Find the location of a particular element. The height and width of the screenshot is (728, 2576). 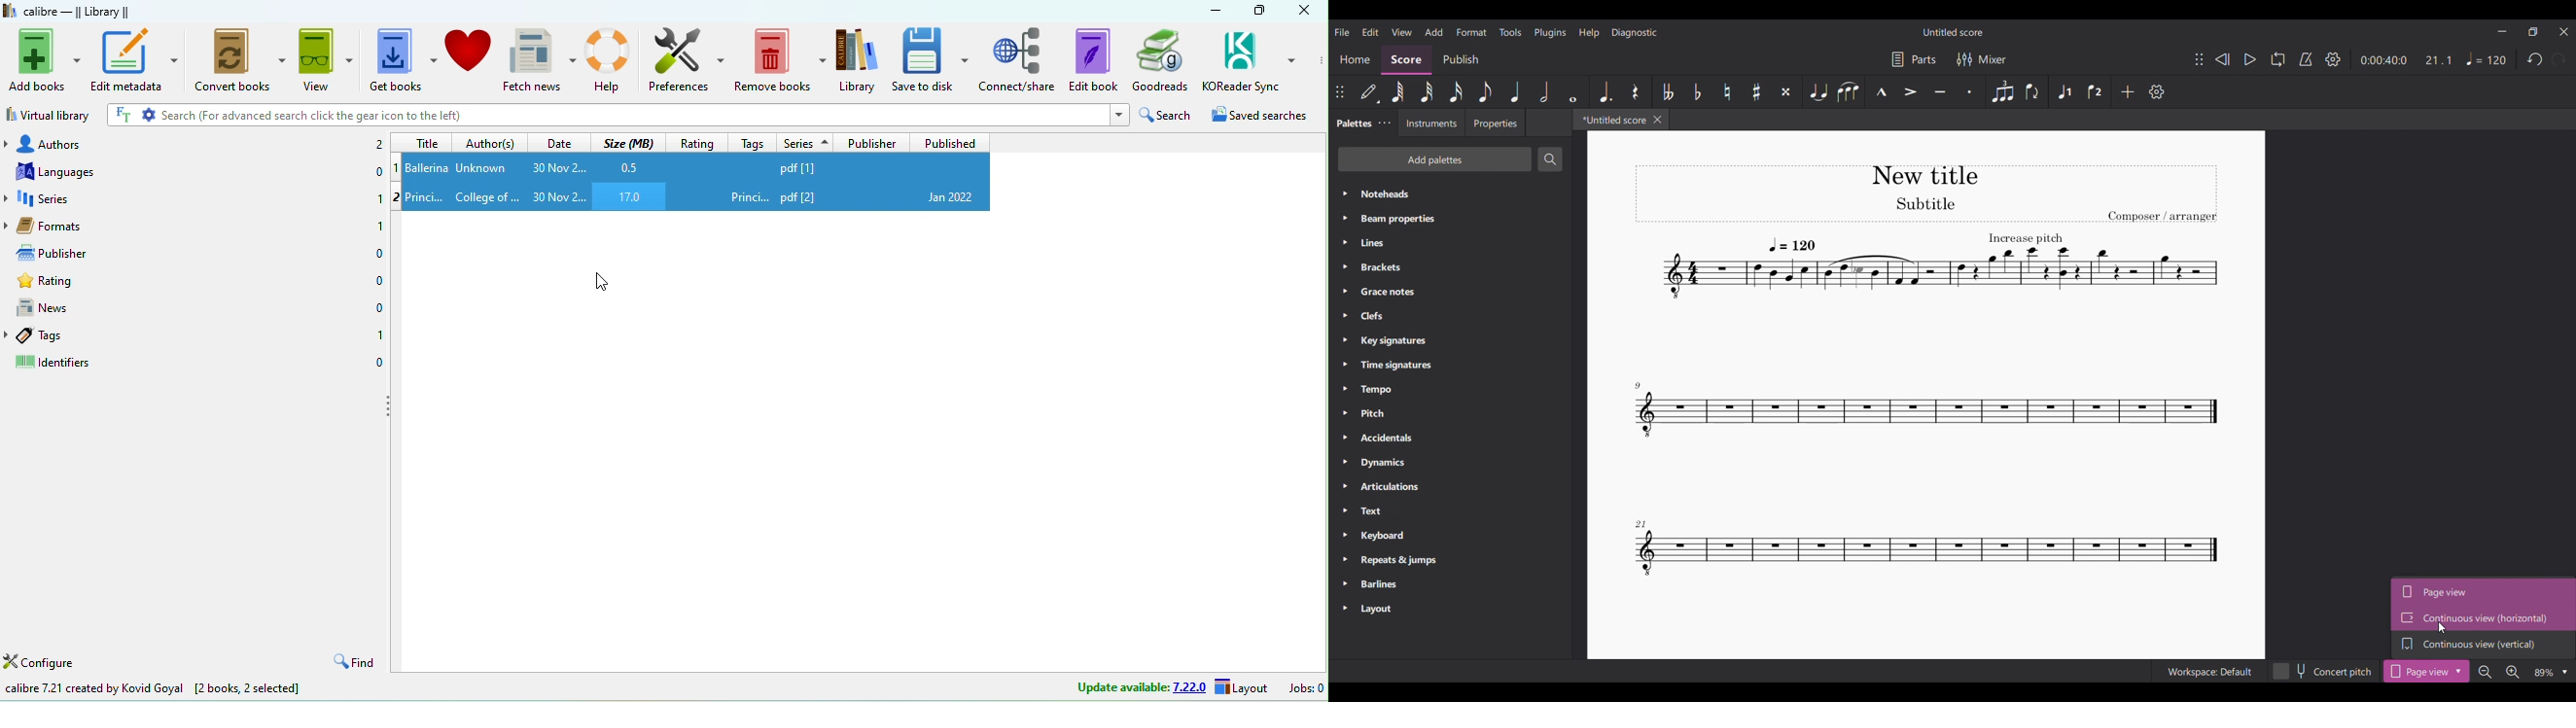

Edit menu is located at coordinates (1371, 31).